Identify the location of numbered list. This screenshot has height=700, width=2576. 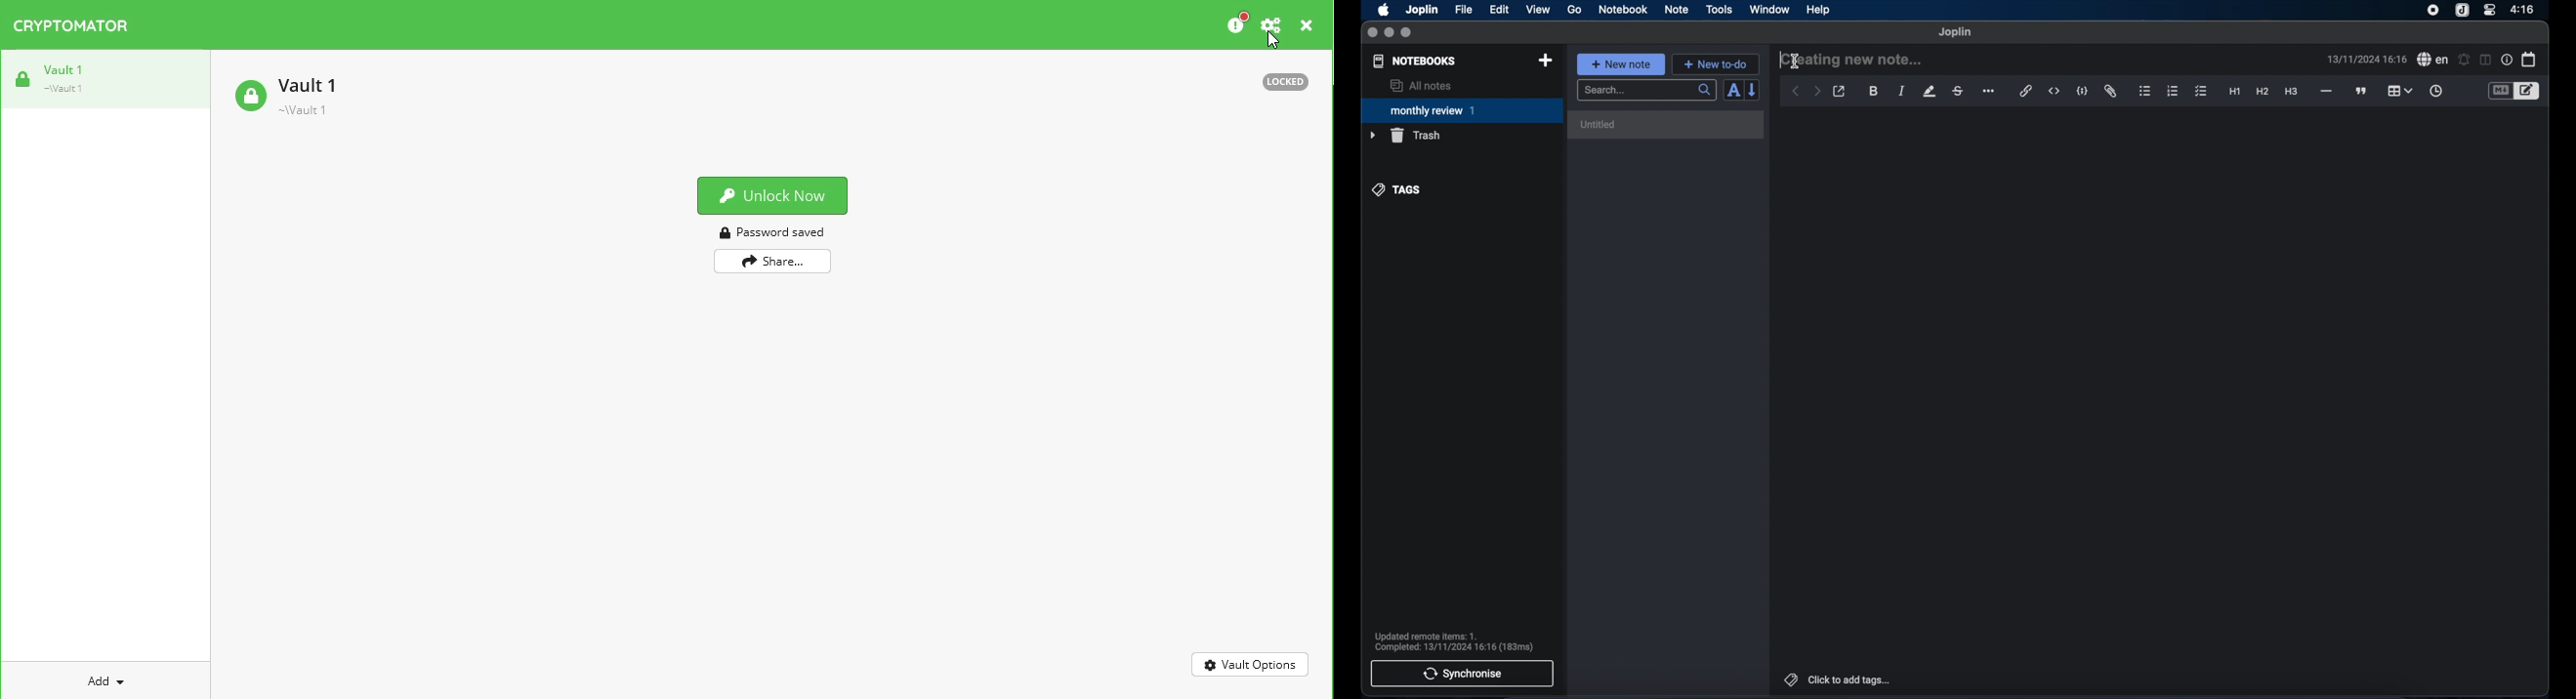
(2173, 91).